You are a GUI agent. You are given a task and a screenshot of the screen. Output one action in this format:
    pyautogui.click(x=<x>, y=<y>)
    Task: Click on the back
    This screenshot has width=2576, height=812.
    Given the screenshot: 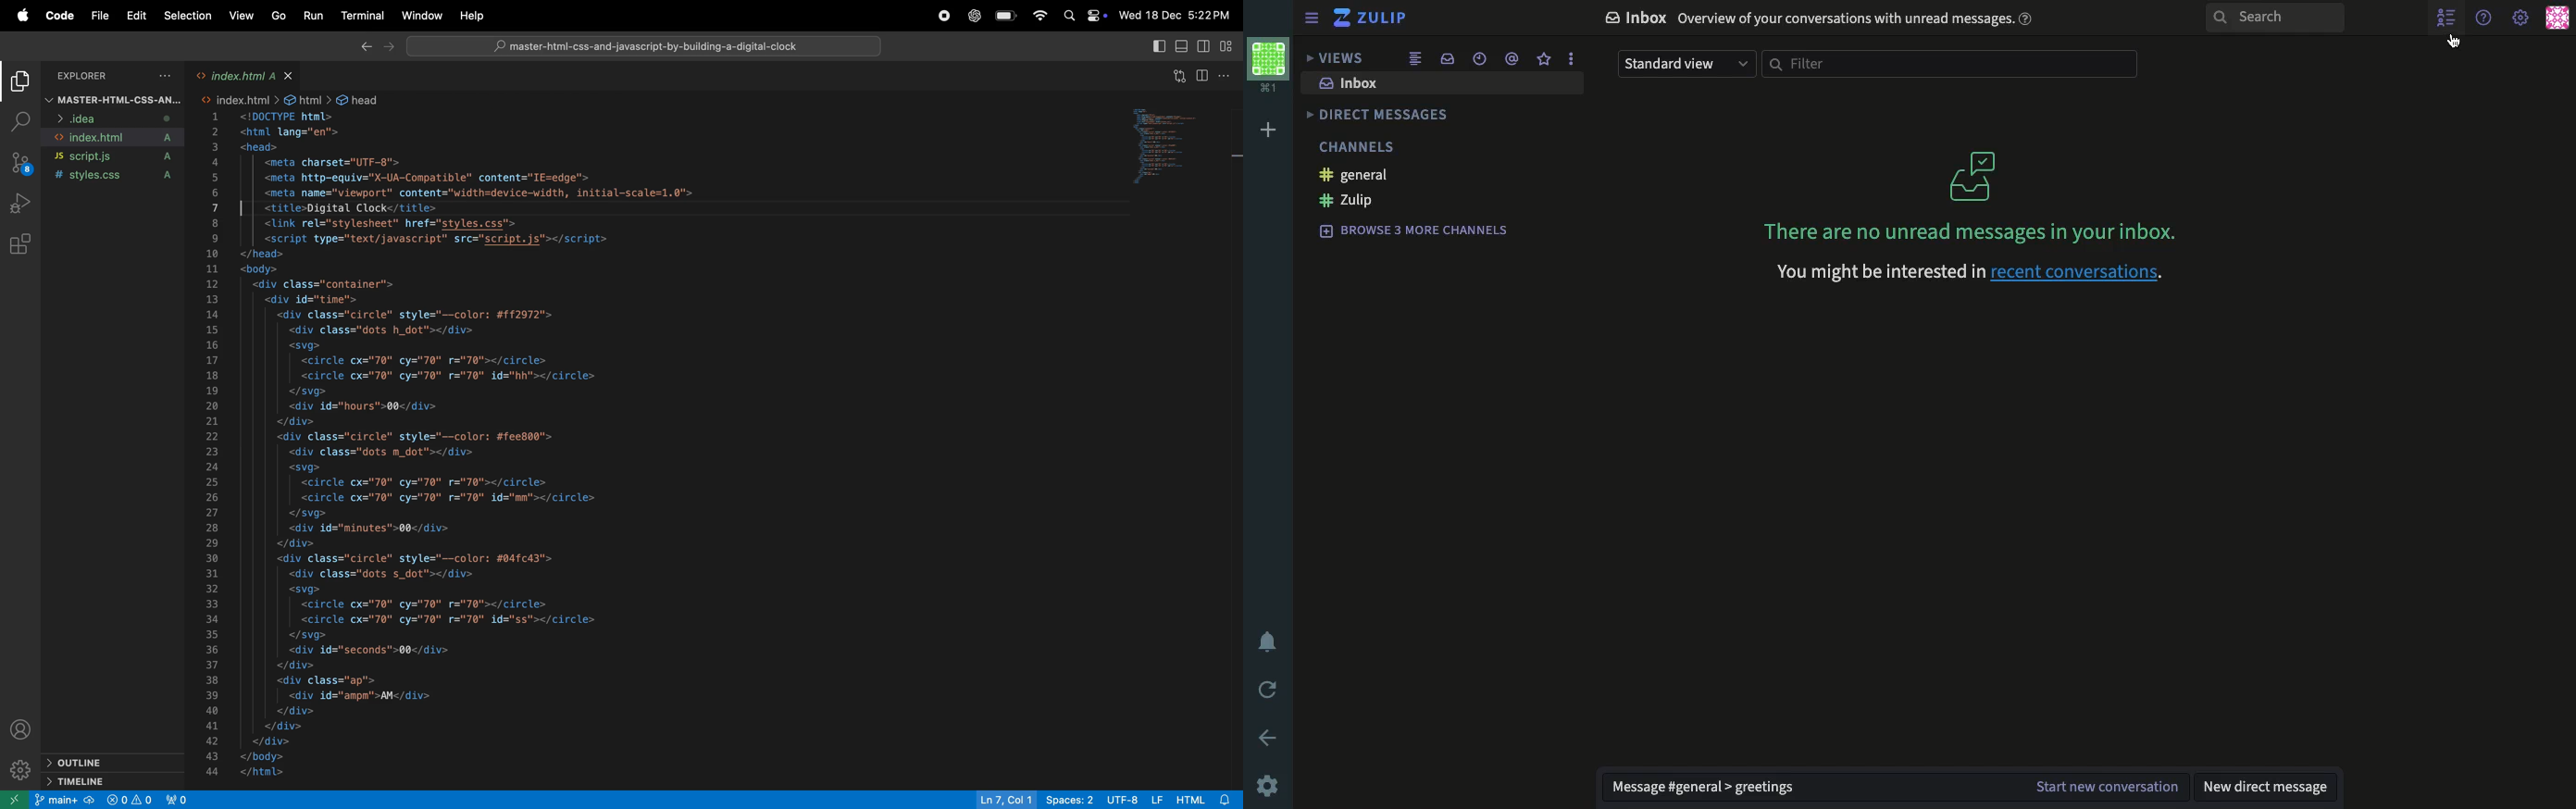 What is the action you would take?
    pyautogui.click(x=1270, y=736)
    